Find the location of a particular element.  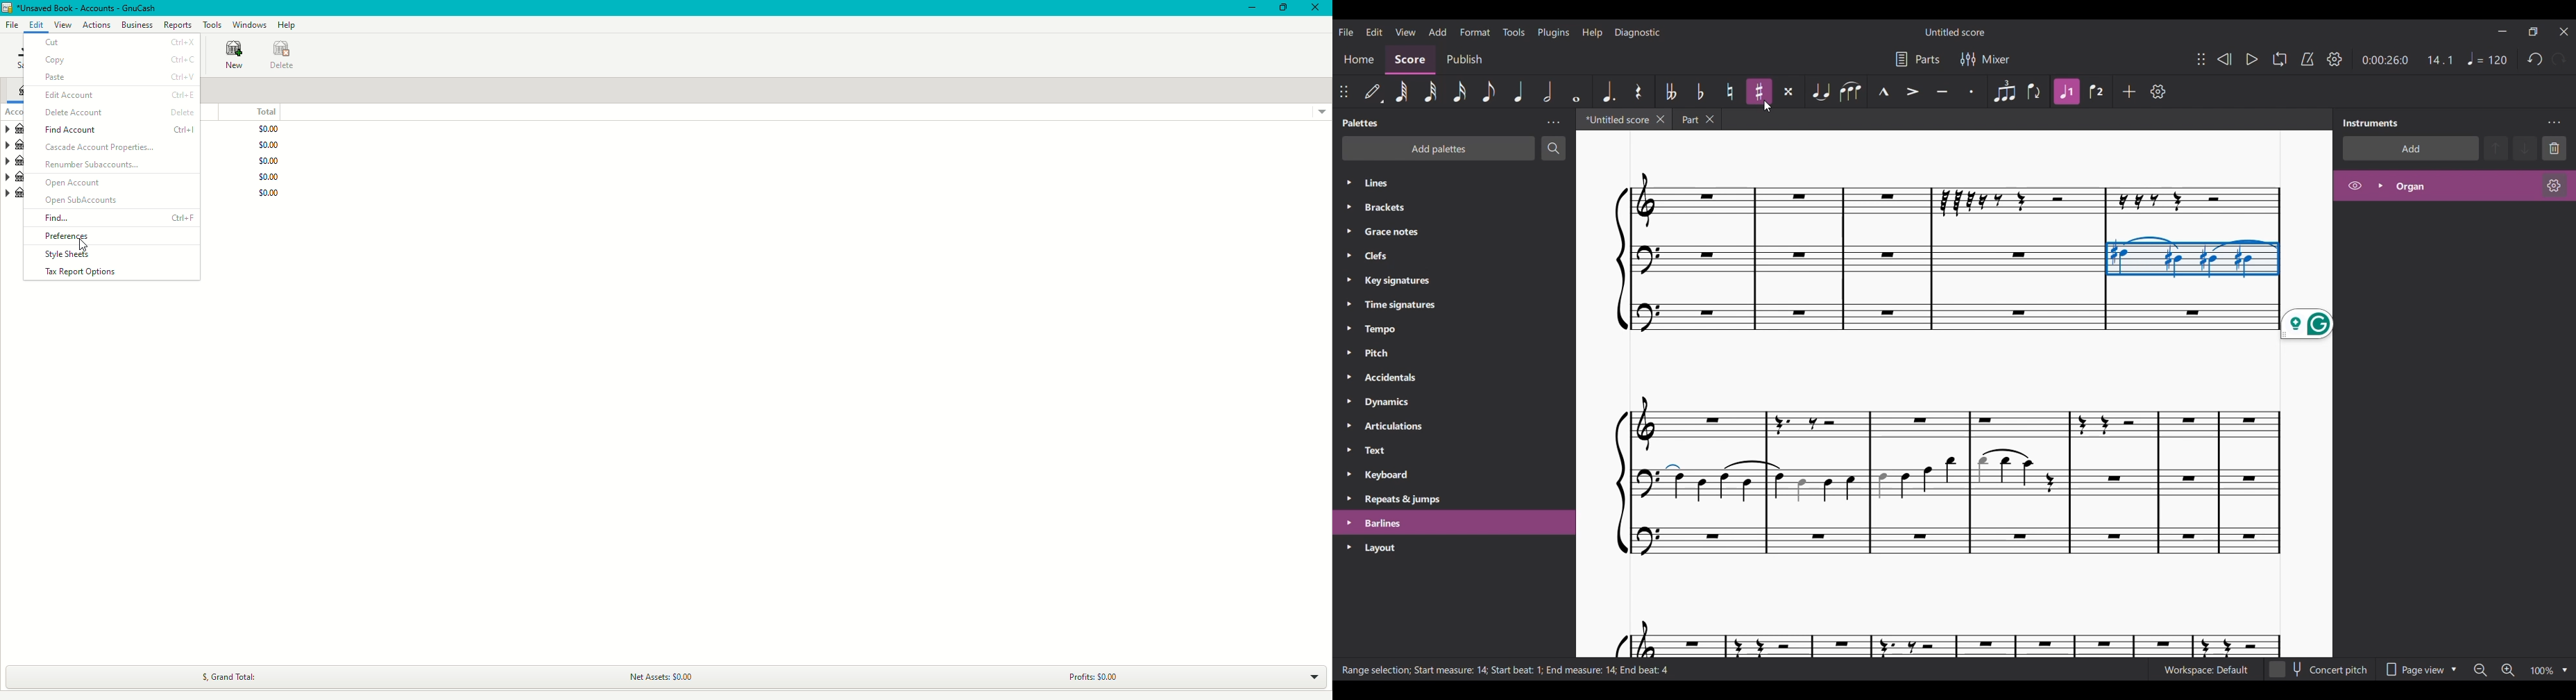

Rest is located at coordinates (1638, 91).